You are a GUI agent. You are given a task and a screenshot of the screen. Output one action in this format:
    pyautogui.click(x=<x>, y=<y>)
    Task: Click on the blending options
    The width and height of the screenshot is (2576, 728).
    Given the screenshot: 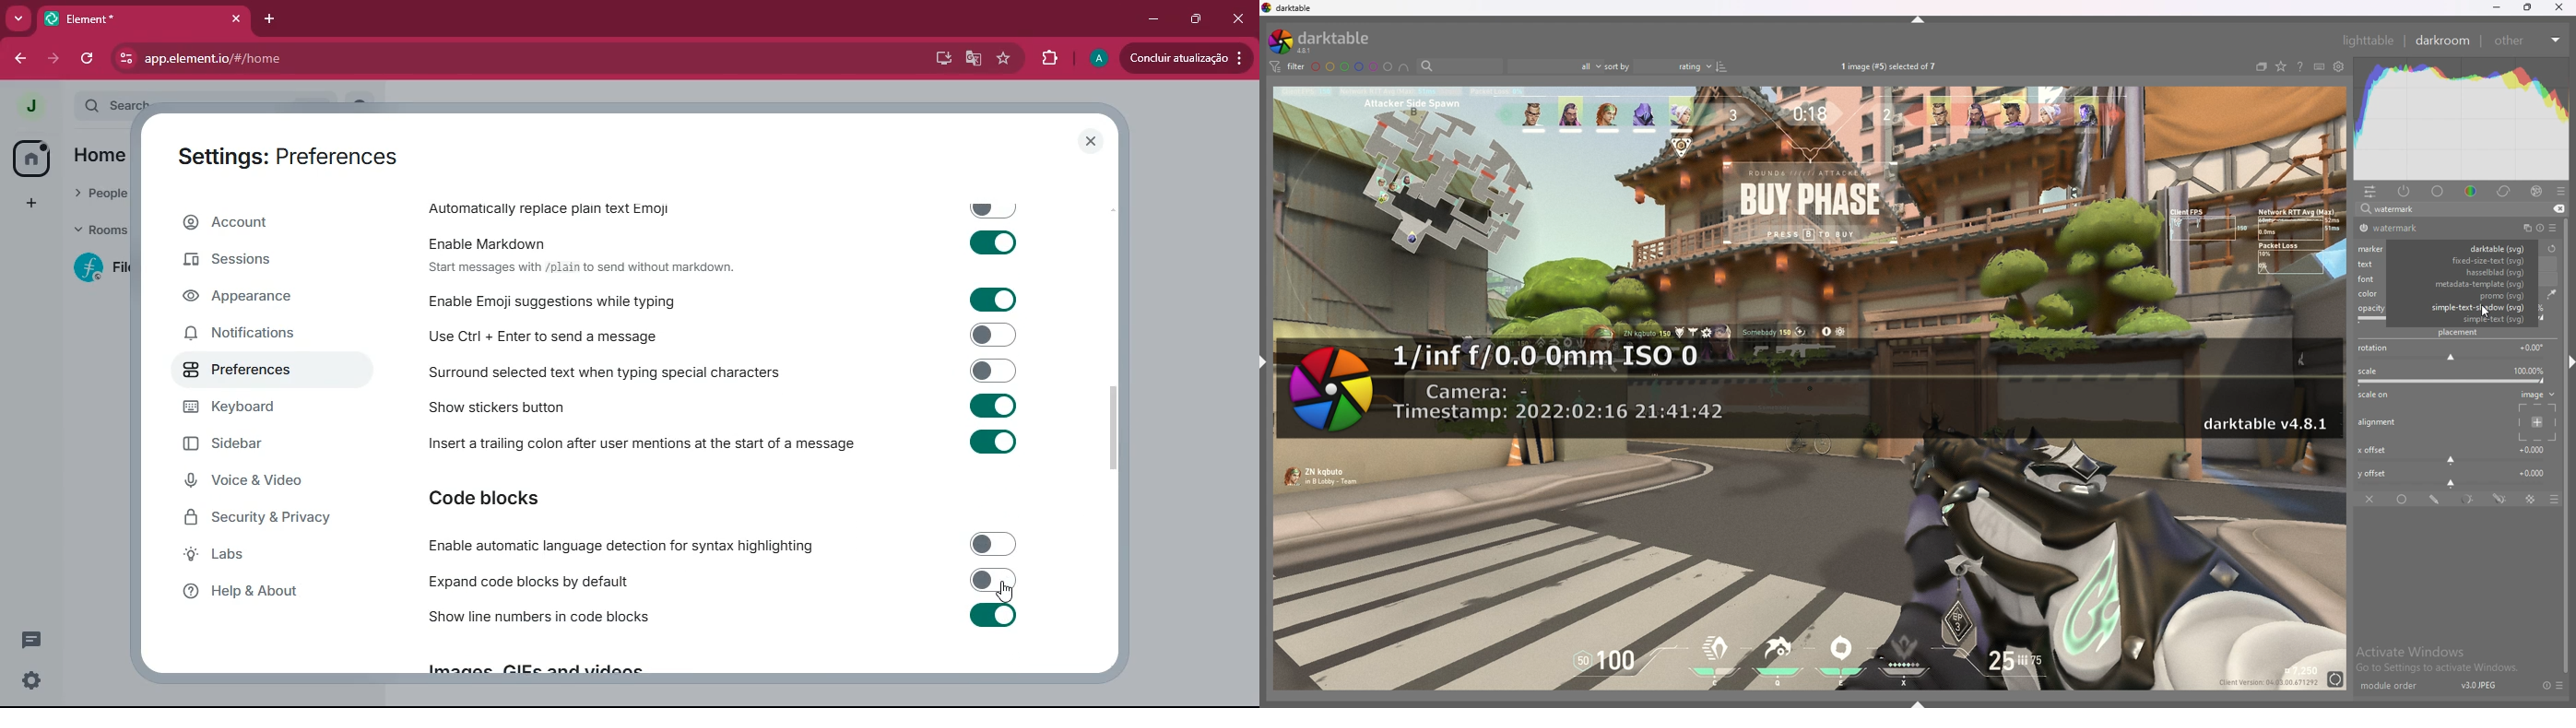 What is the action you would take?
    pyautogui.click(x=2548, y=499)
    